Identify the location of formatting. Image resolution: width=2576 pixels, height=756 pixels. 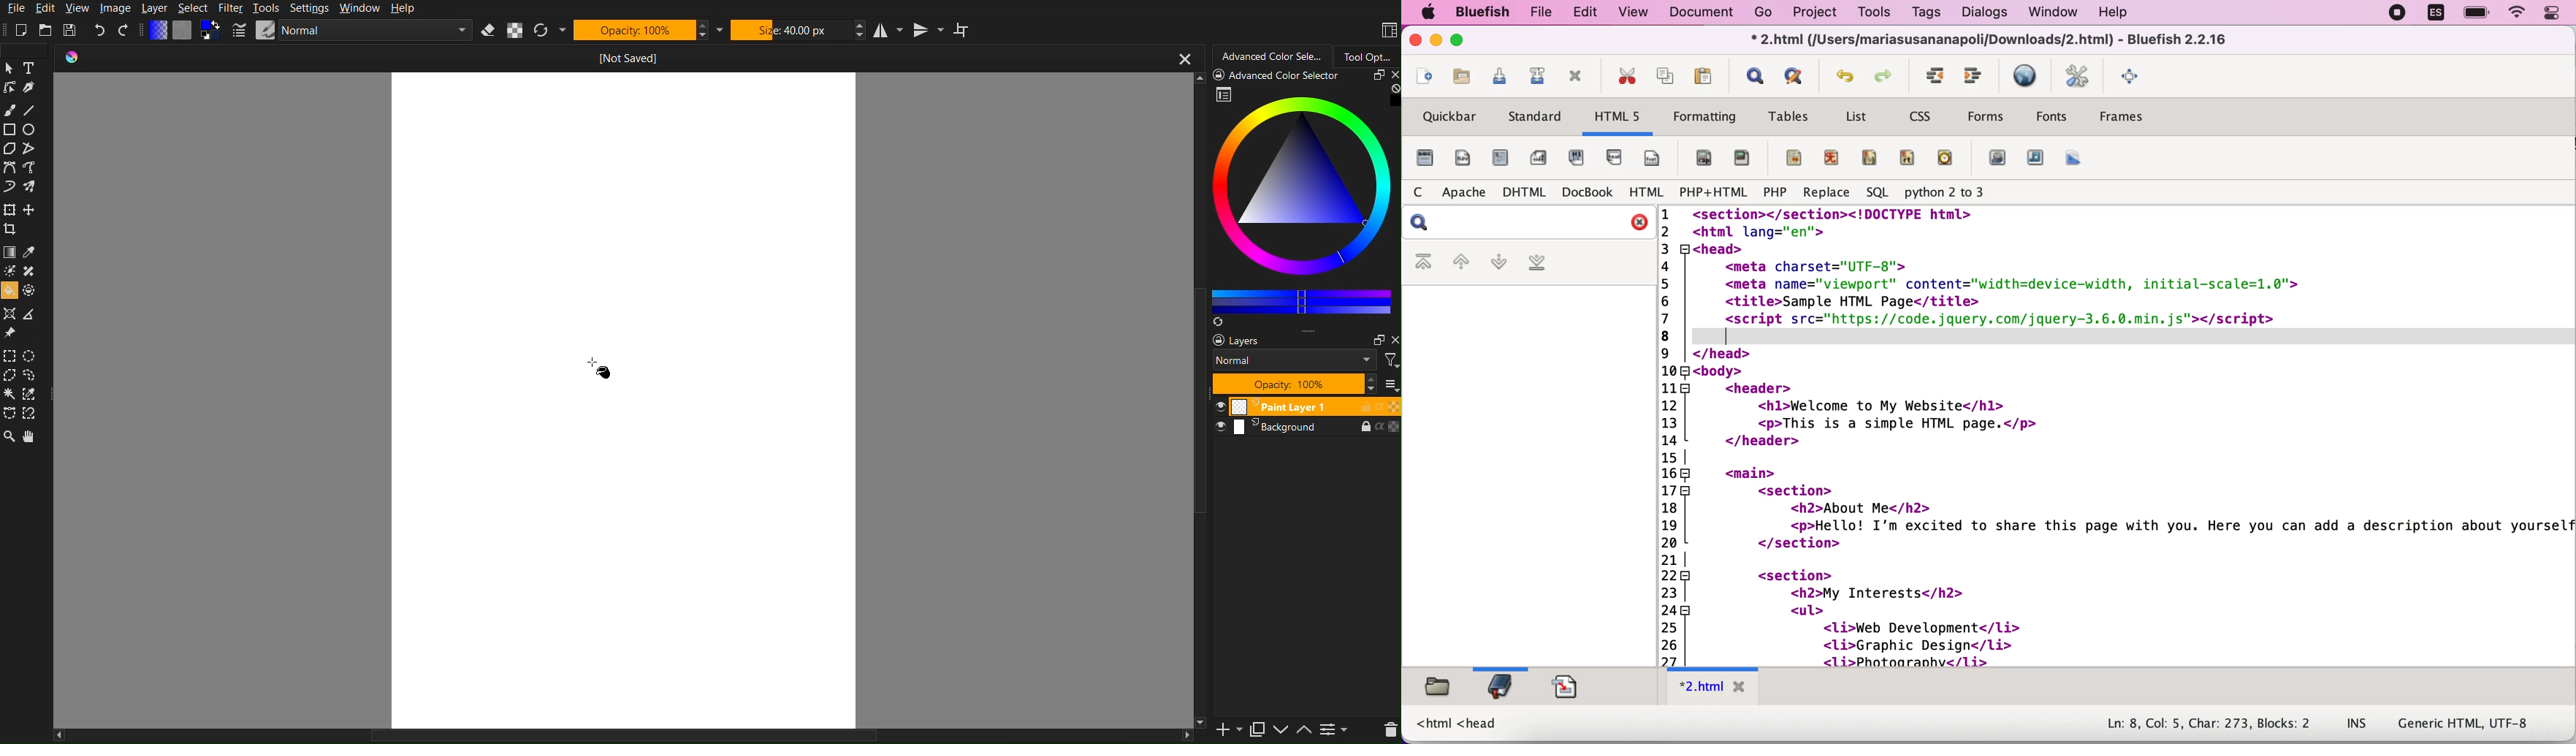
(1704, 119).